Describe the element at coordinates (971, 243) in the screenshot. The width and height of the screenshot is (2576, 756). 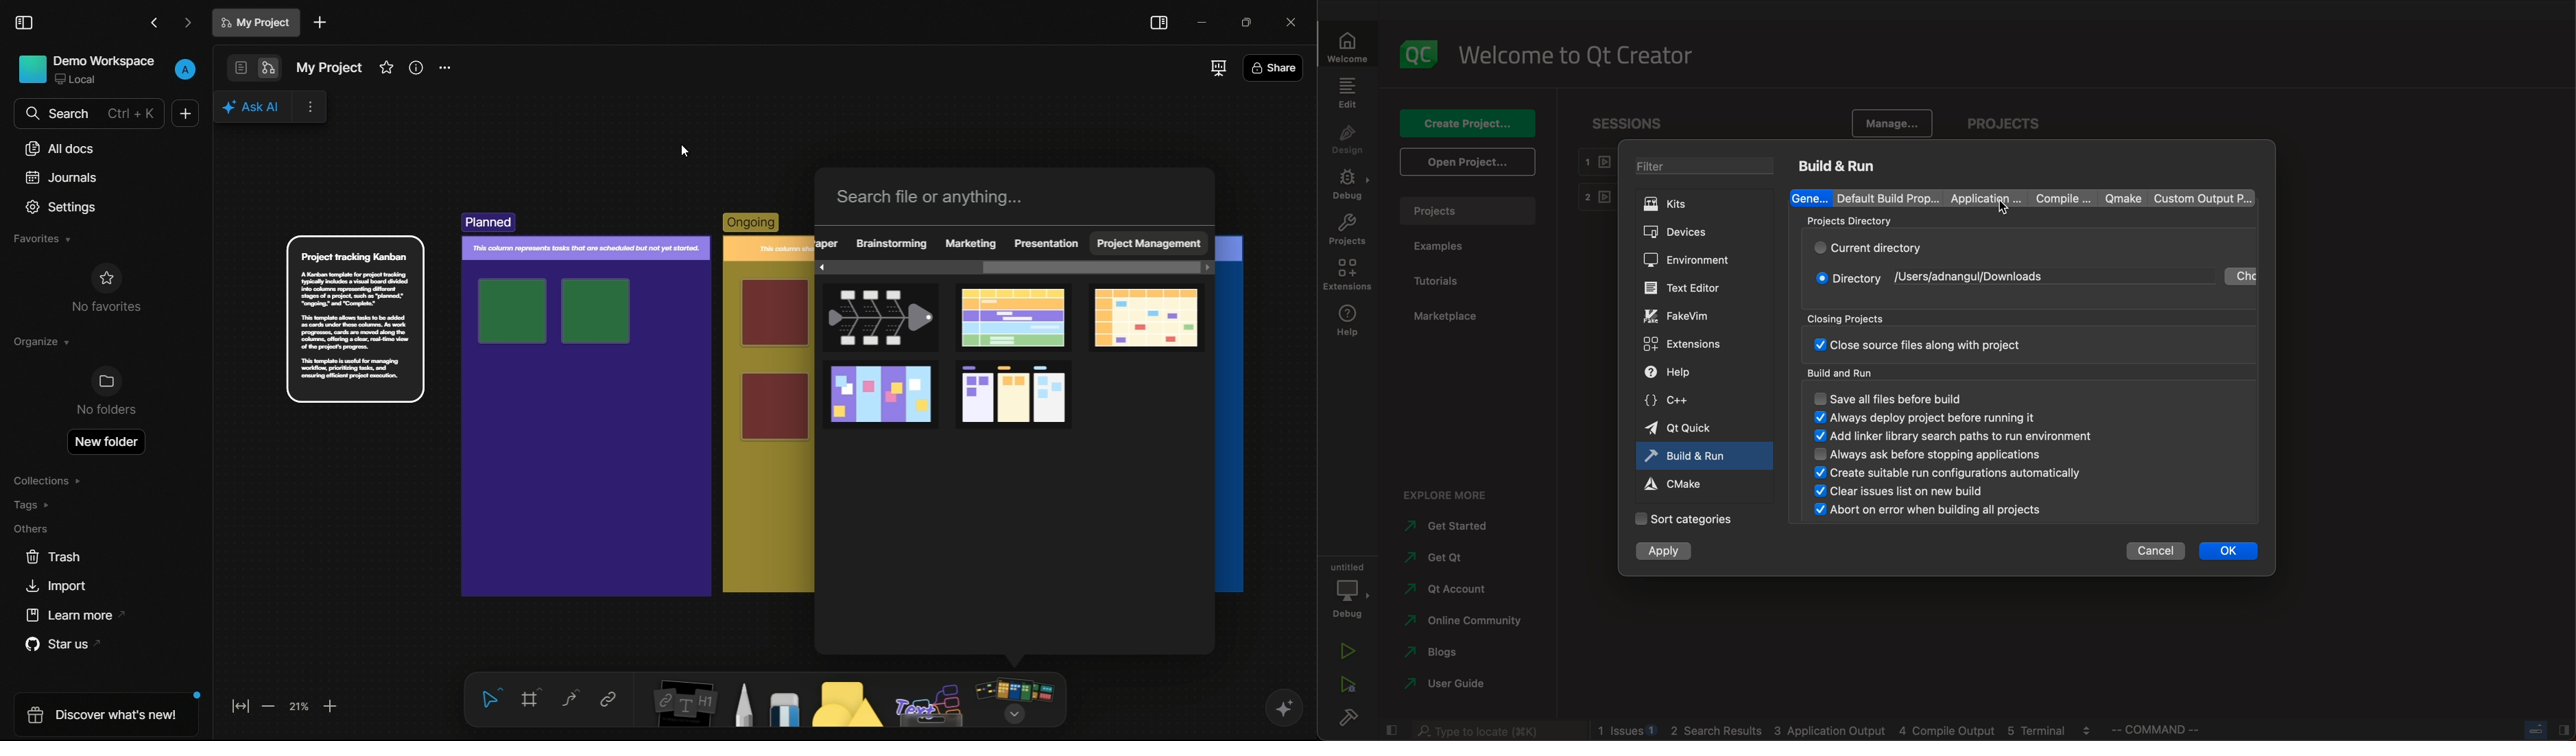
I see `marketing` at that location.